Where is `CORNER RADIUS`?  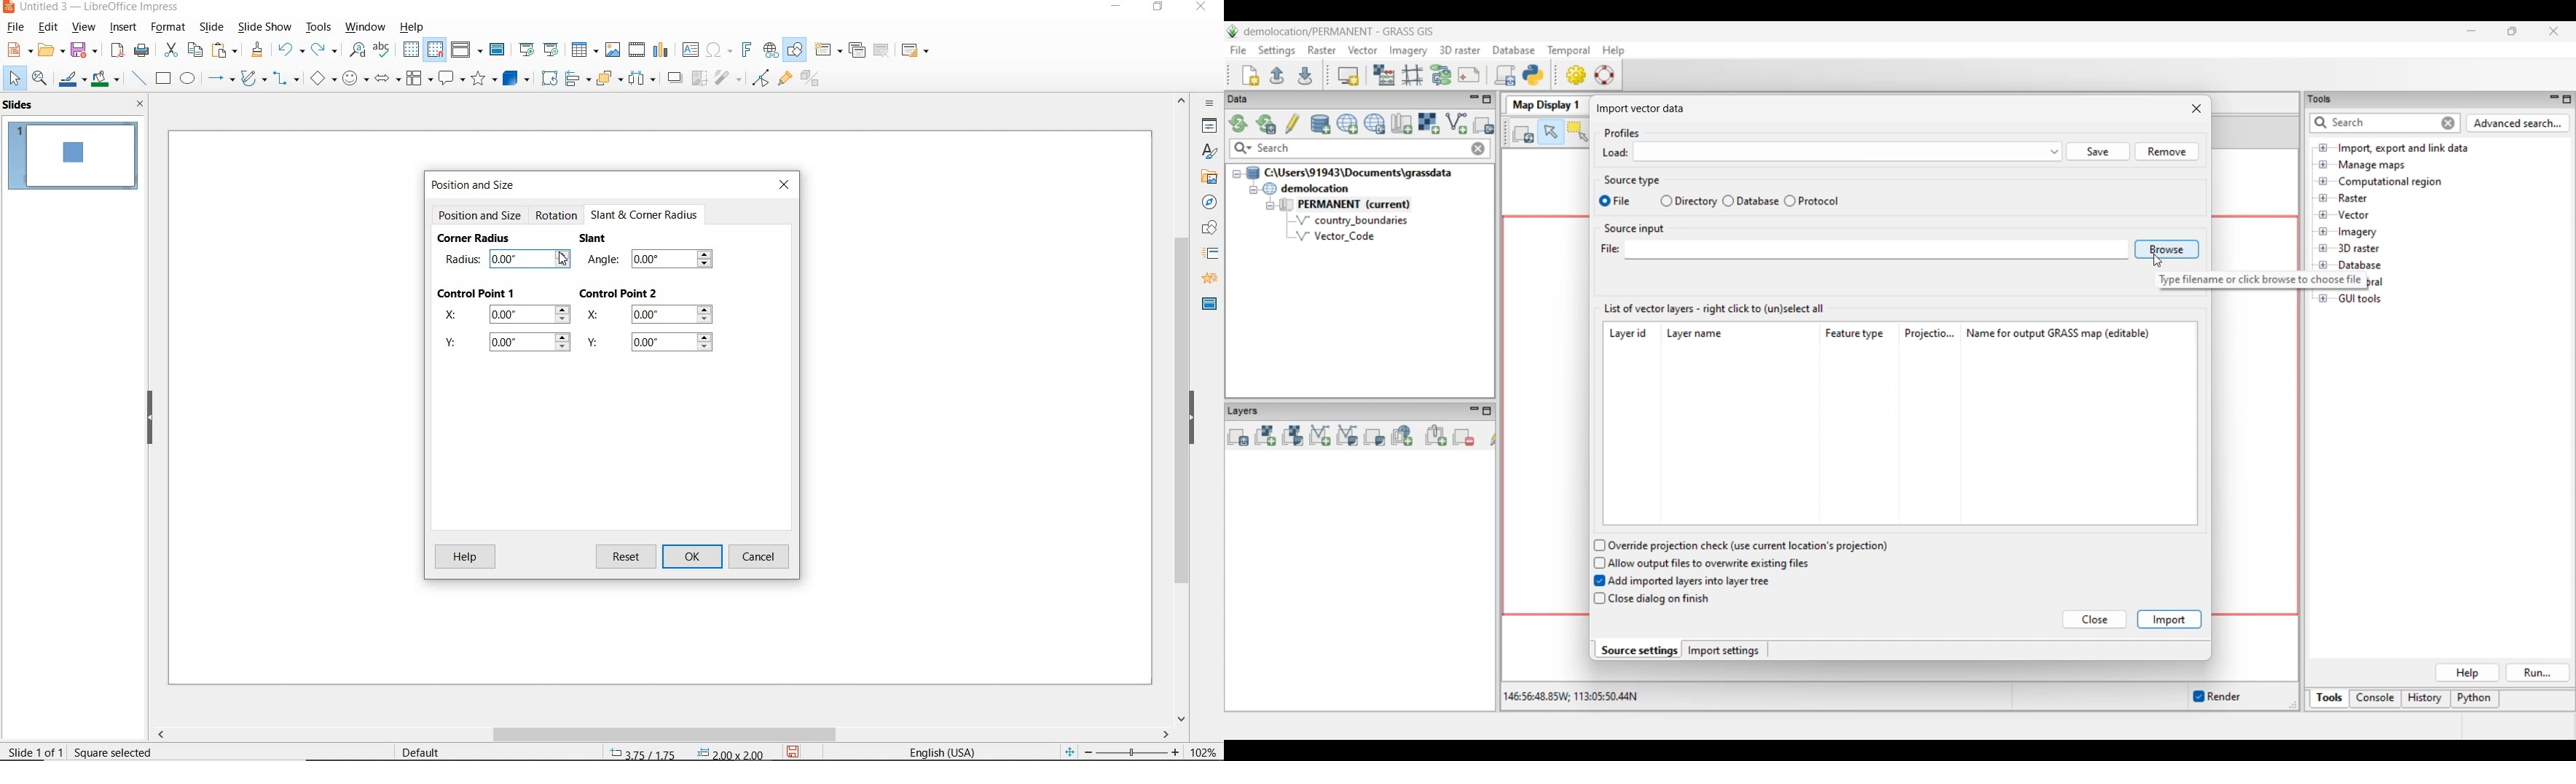 CORNER RADIUS is located at coordinates (475, 239).